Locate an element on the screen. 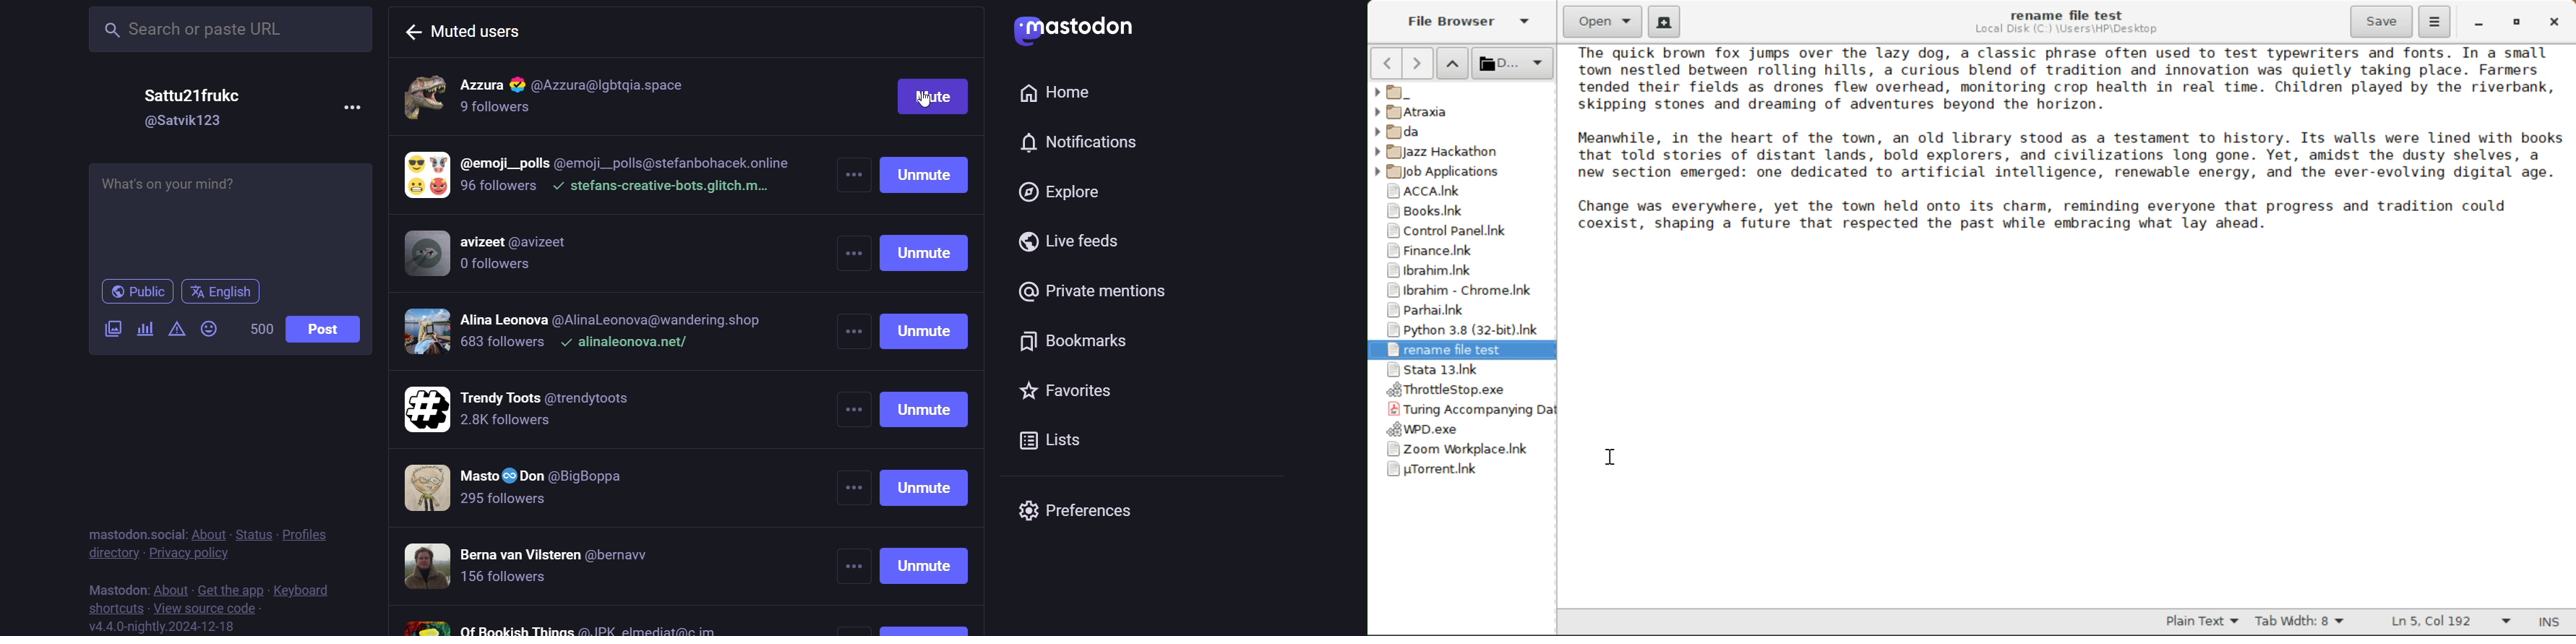 The image size is (2576, 644). id is located at coordinates (189, 122).